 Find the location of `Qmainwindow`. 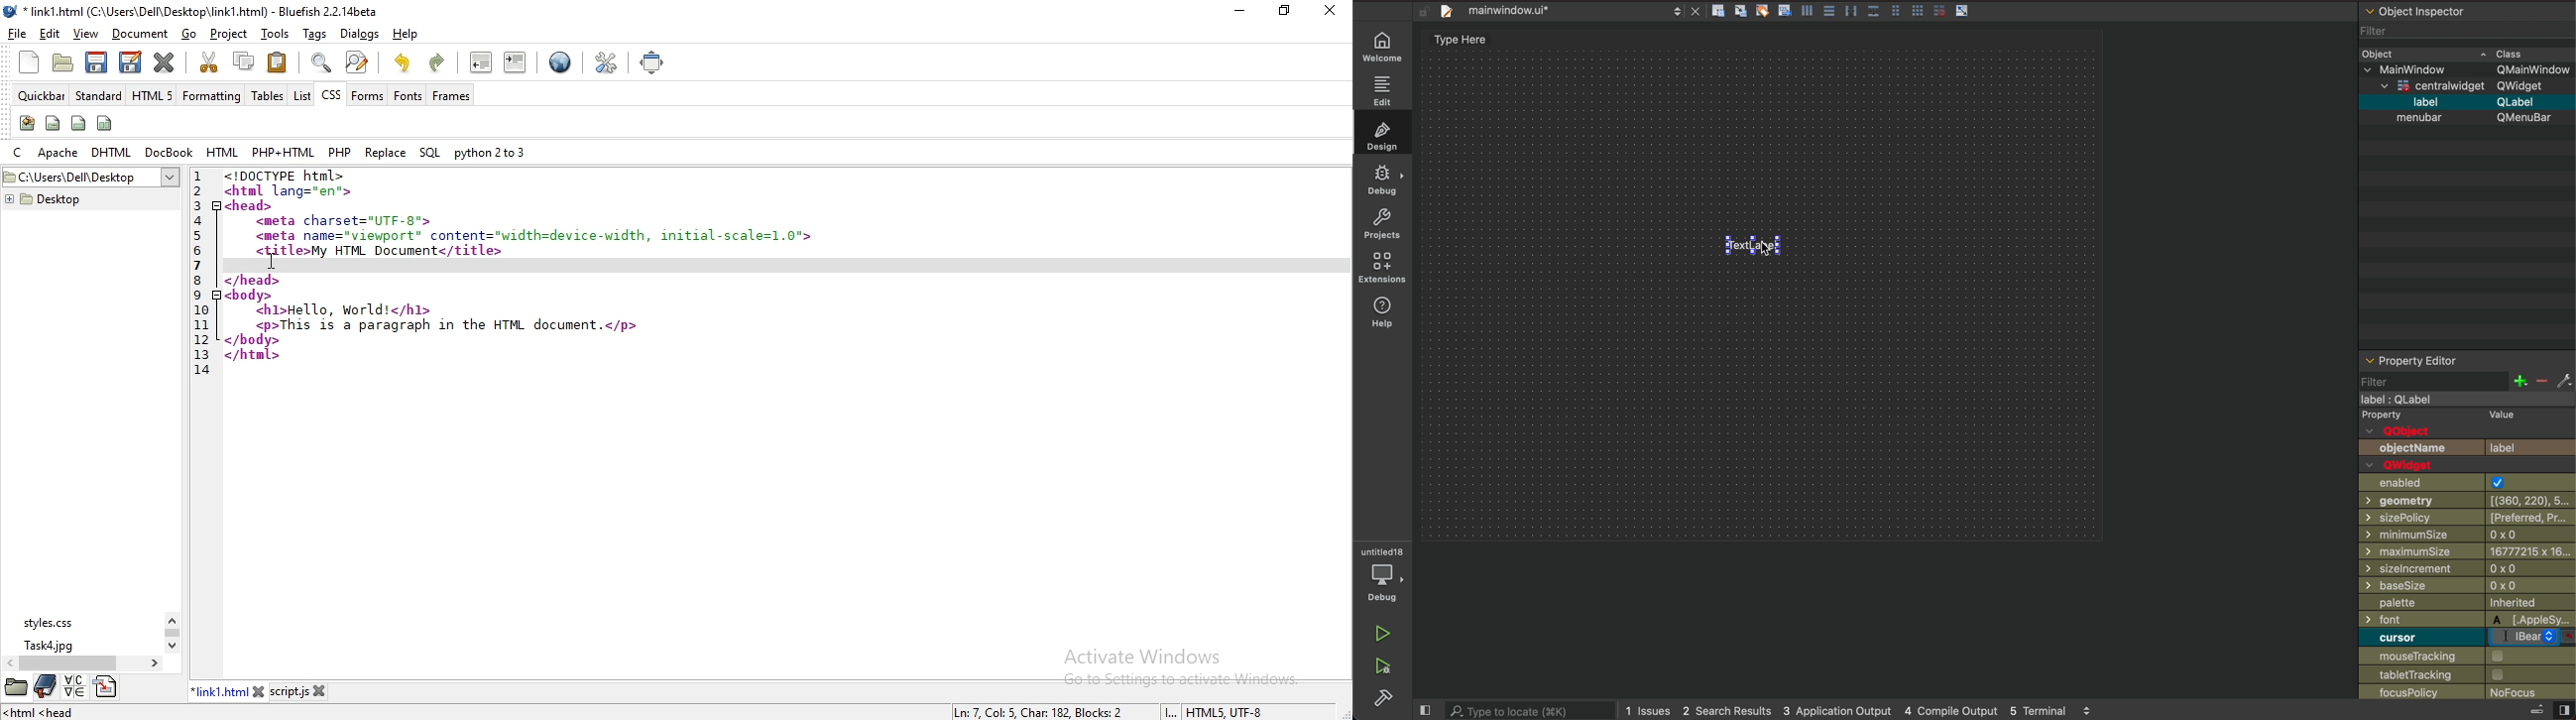

Qmainwindow is located at coordinates (2534, 68).